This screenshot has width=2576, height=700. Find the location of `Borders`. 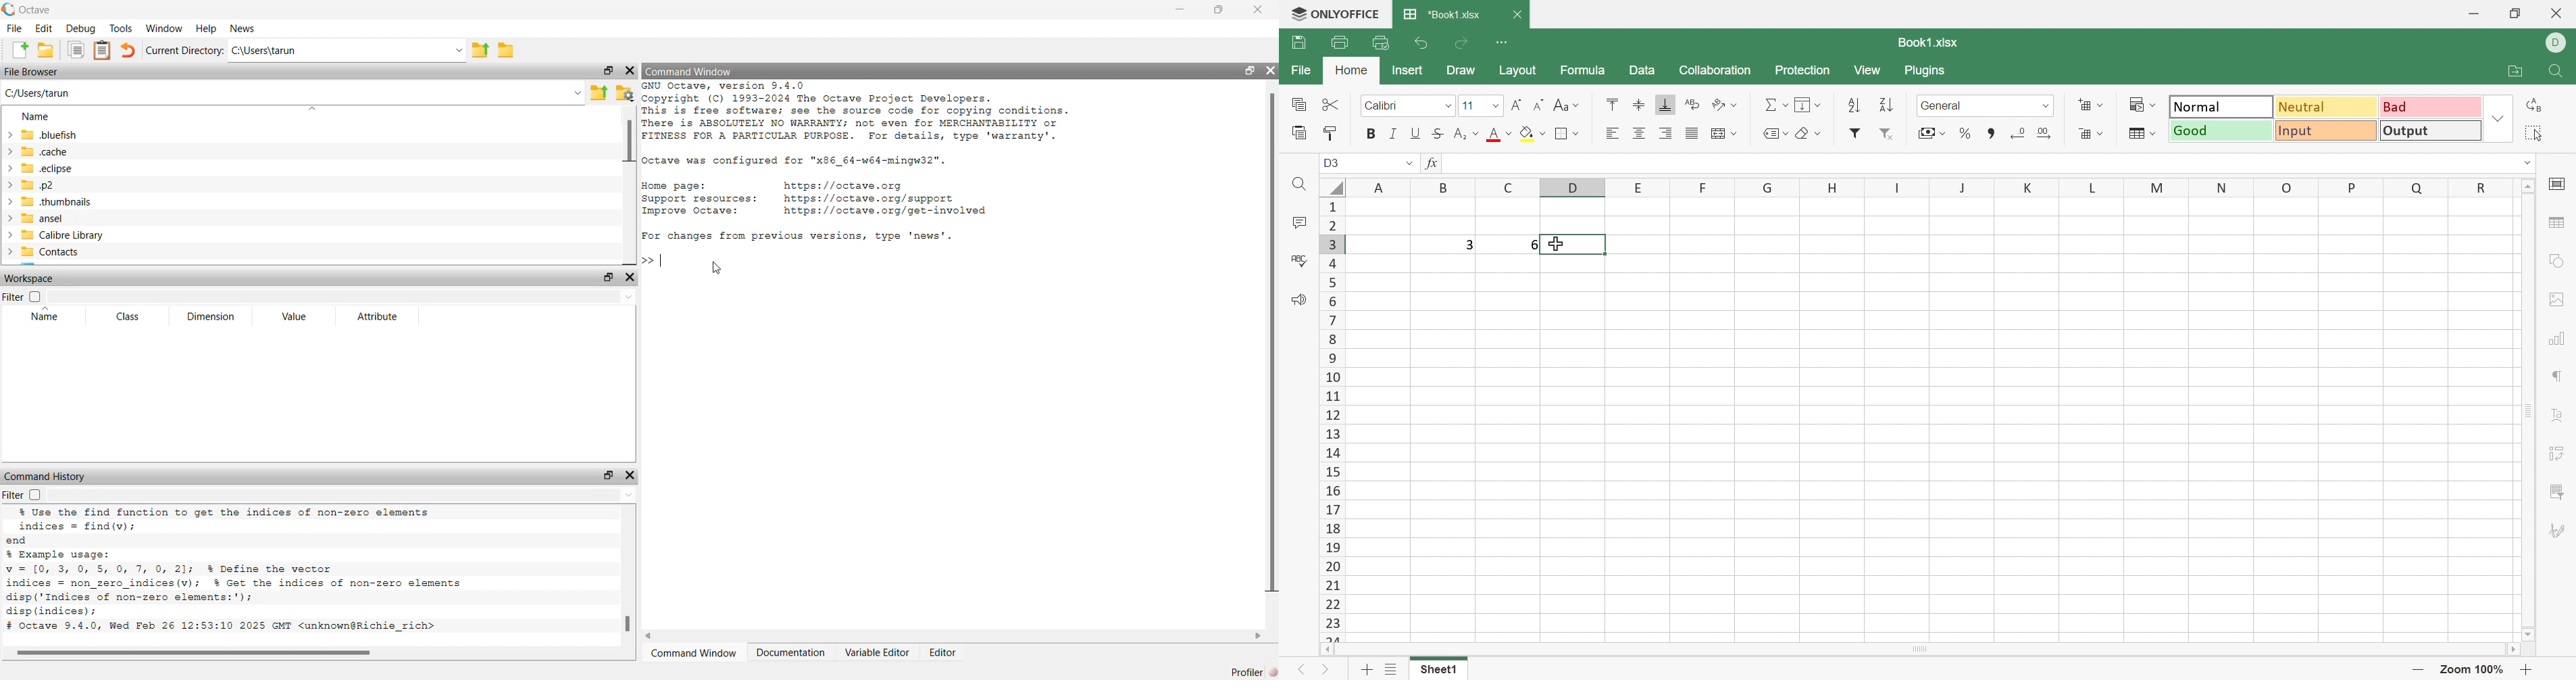

Borders is located at coordinates (1567, 134).